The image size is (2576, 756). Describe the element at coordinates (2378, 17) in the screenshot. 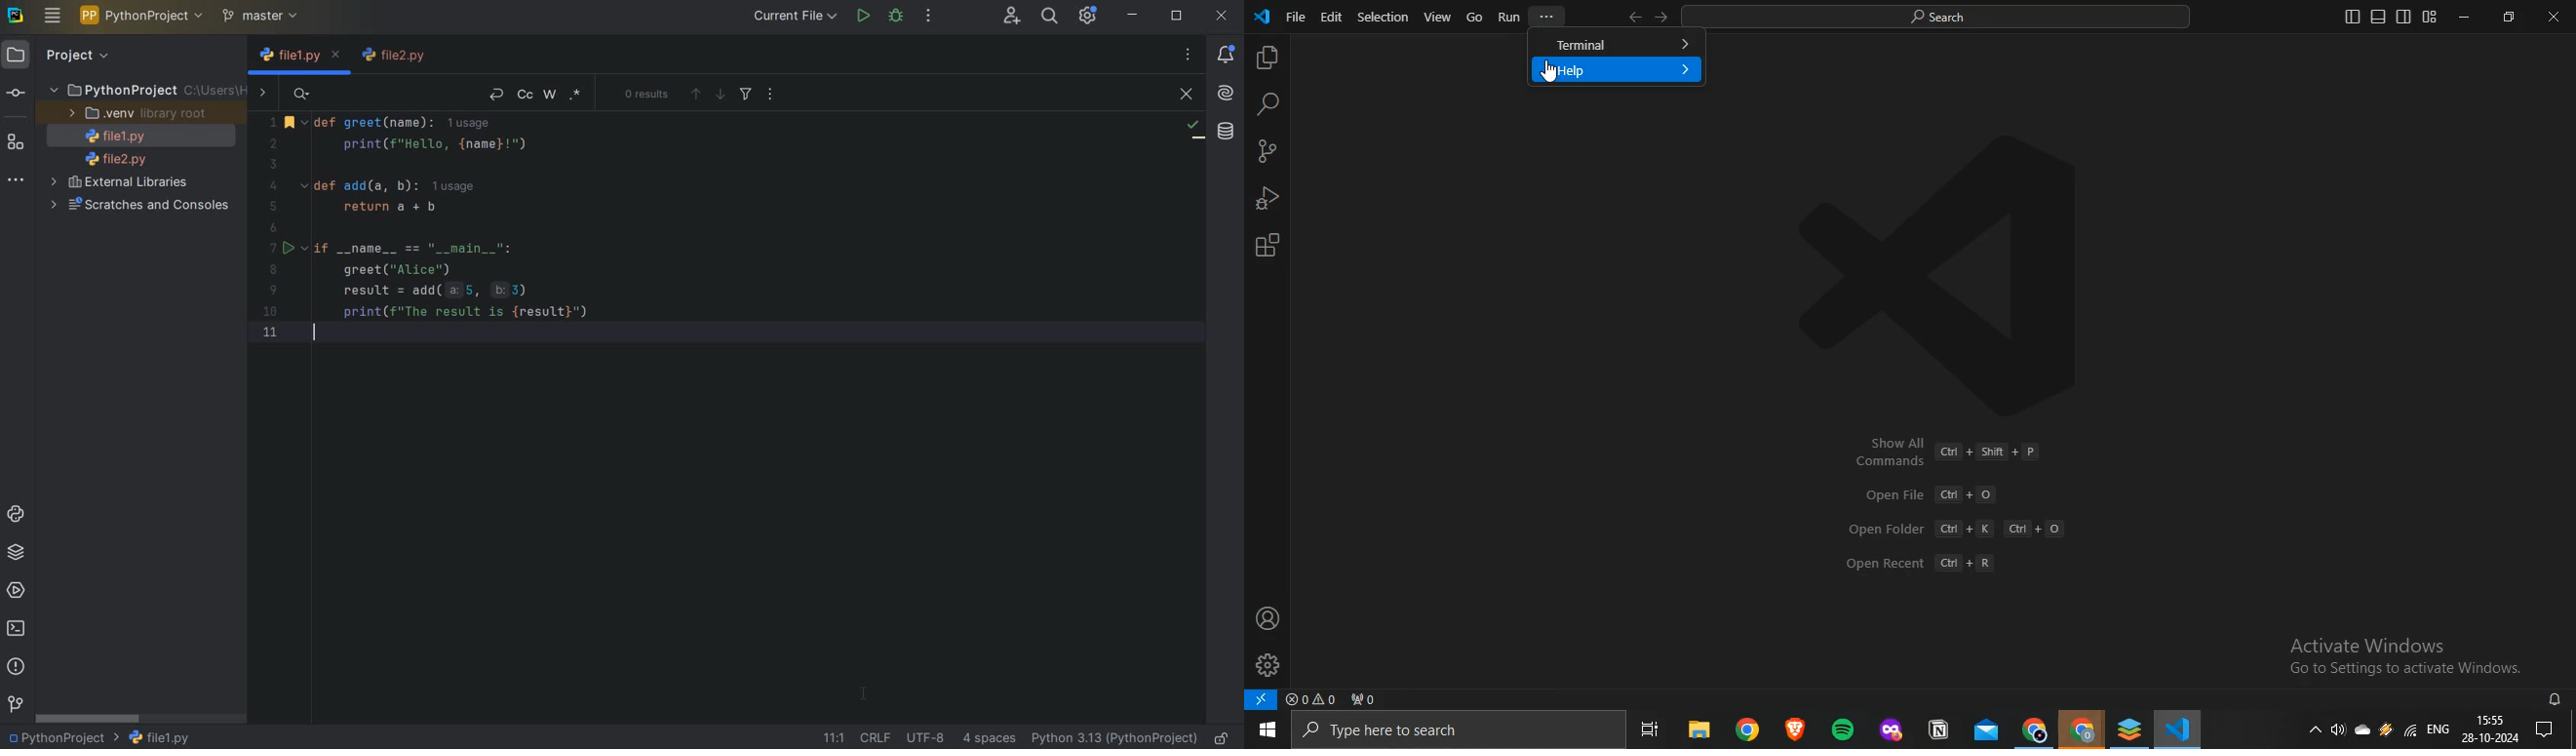

I see `toggle panel` at that location.